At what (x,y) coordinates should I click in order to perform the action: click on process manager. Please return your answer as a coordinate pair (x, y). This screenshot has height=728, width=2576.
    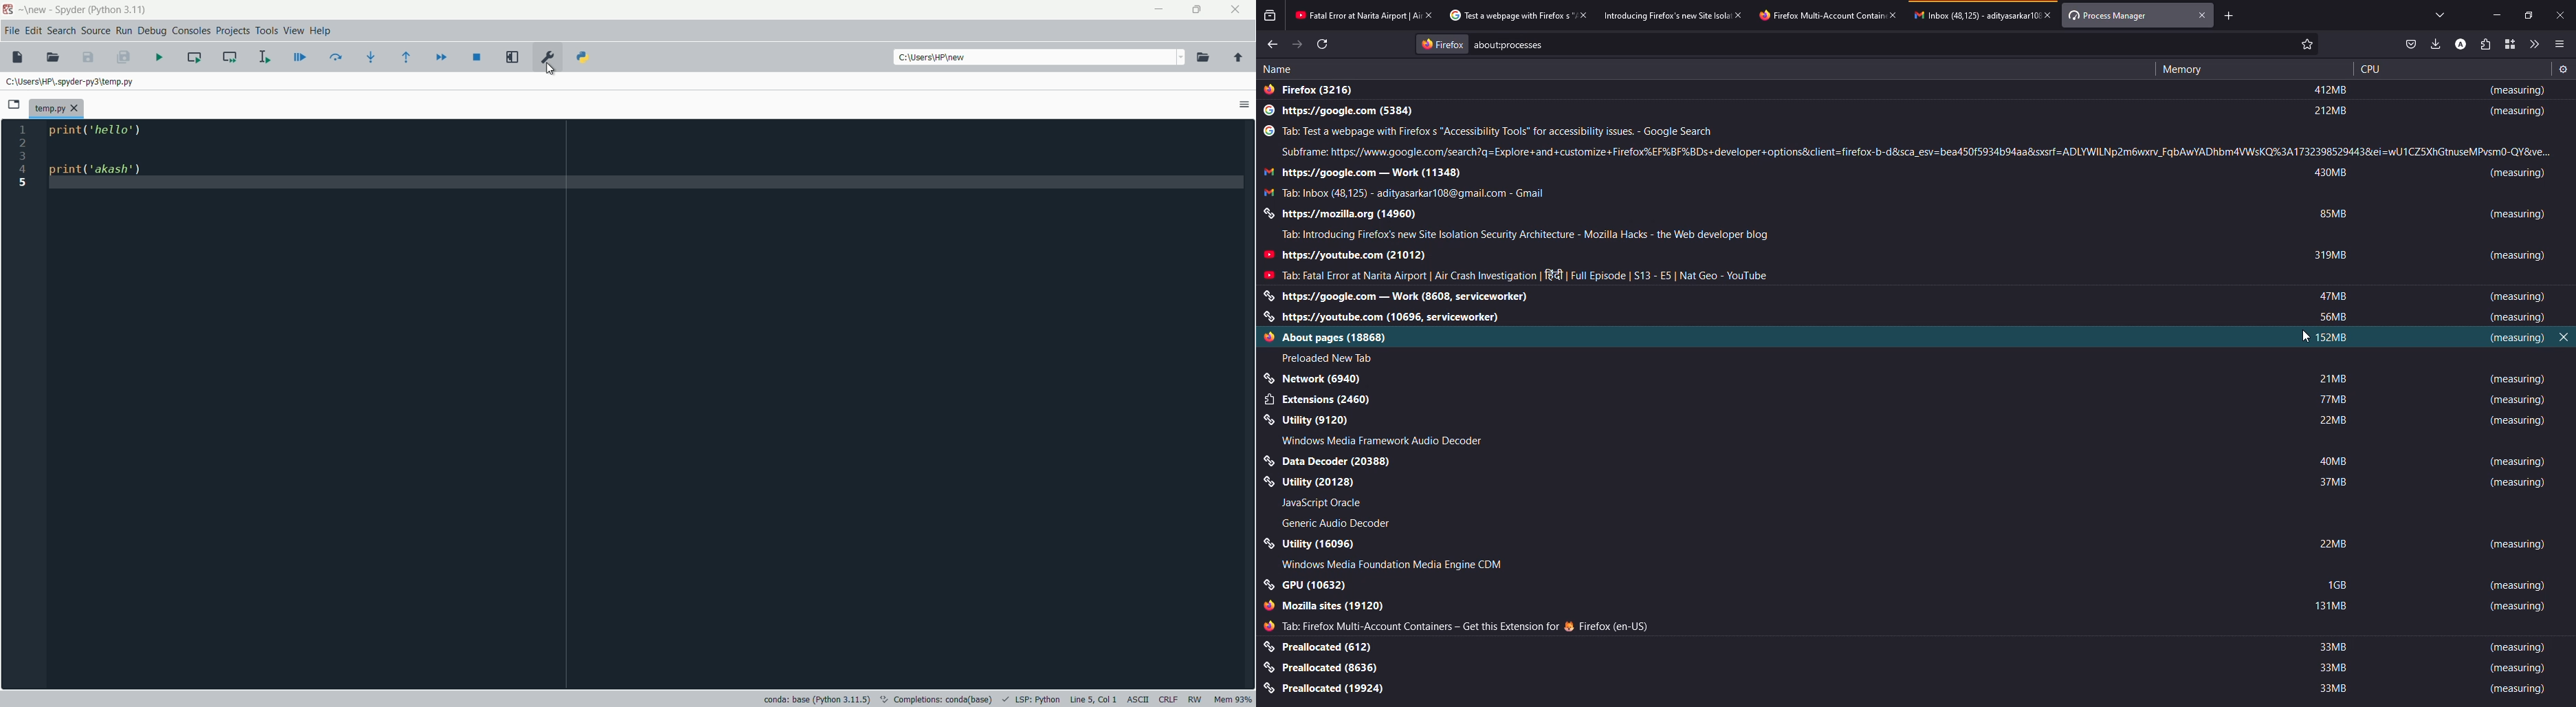
    Looking at the image, I should click on (2115, 14).